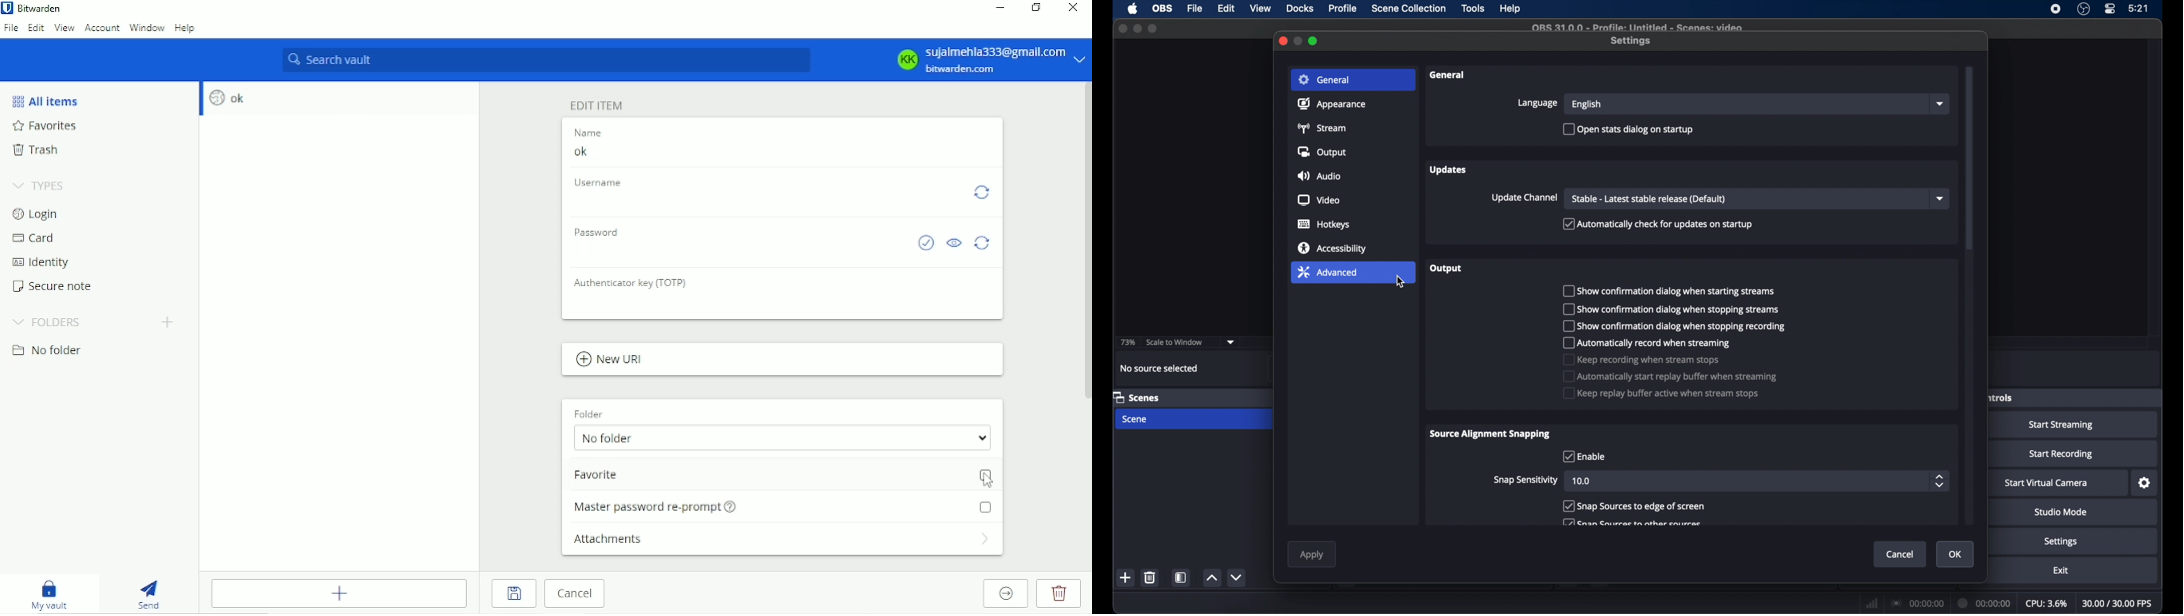 This screenshot has height=616, width=2184. What do you see at coordinates (1323, 224) in the screenshot?
I see `hotkeys` at bounding box center [1323, 224].